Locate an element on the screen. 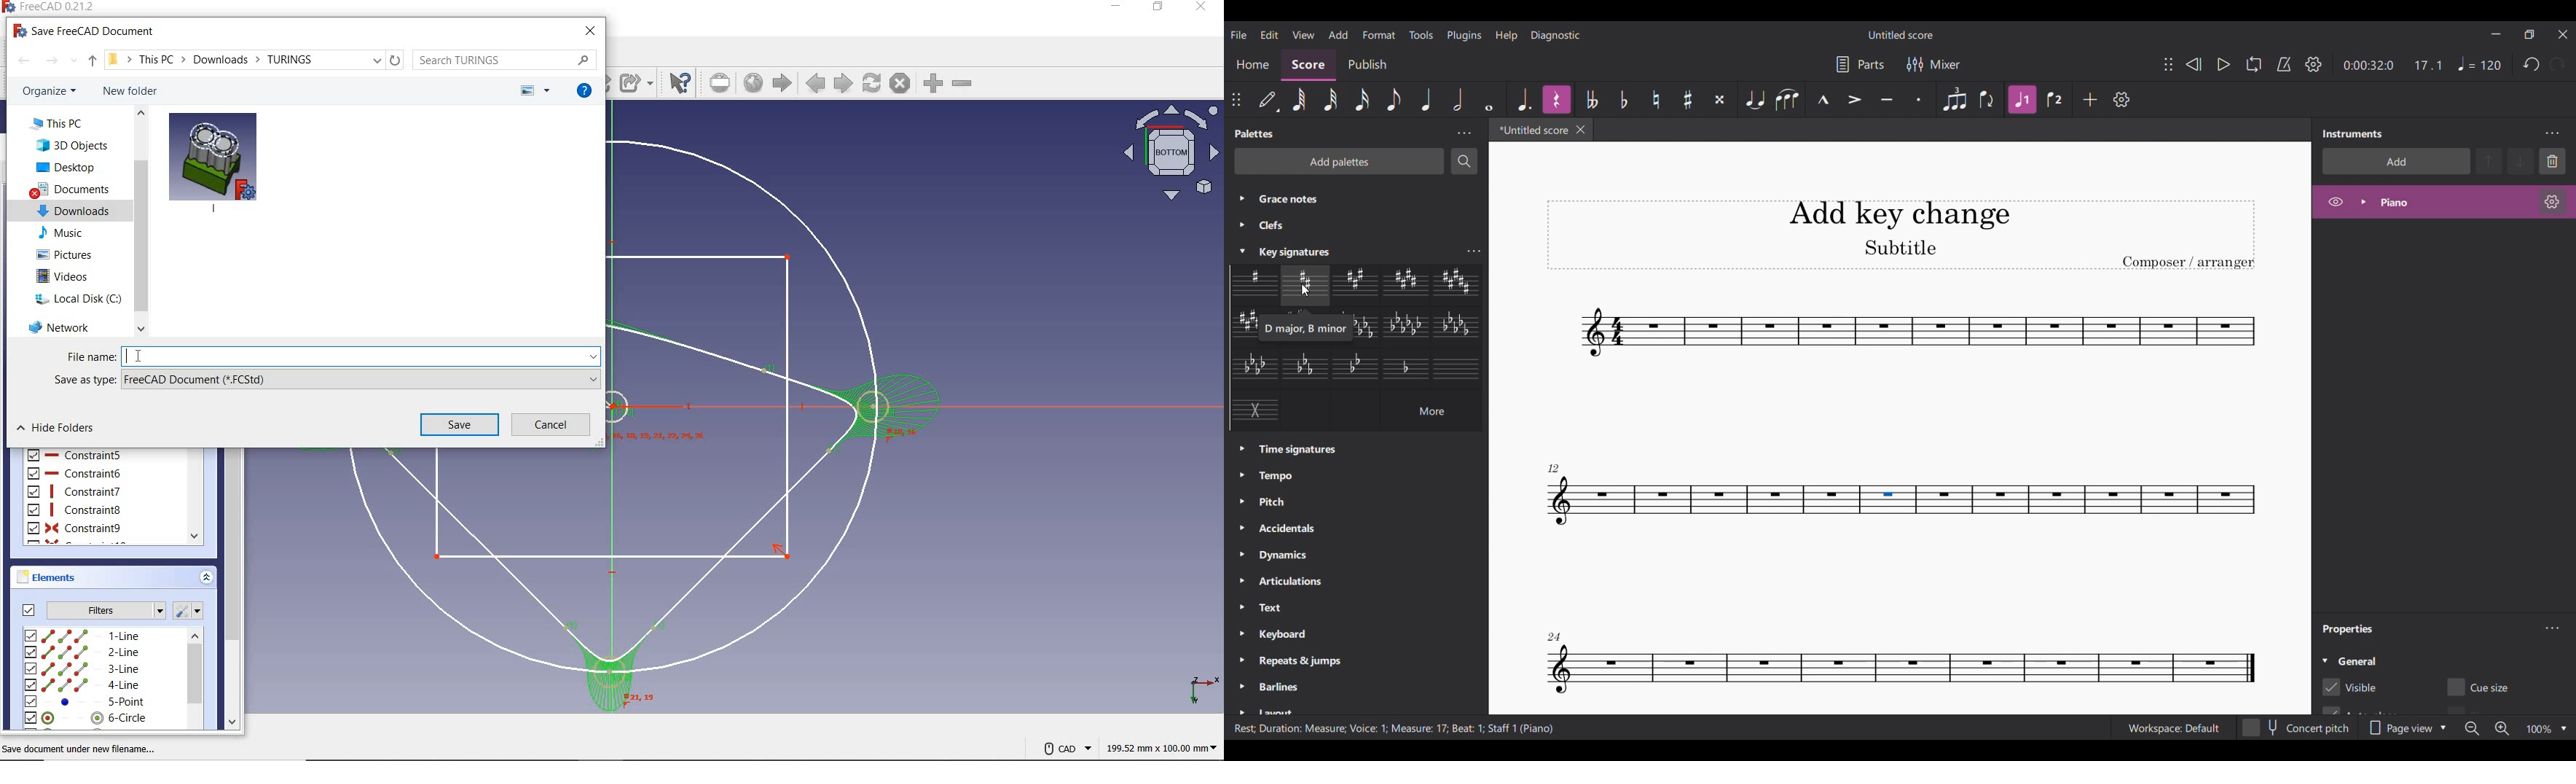  Publish section is located at coordinates (1368, 65).